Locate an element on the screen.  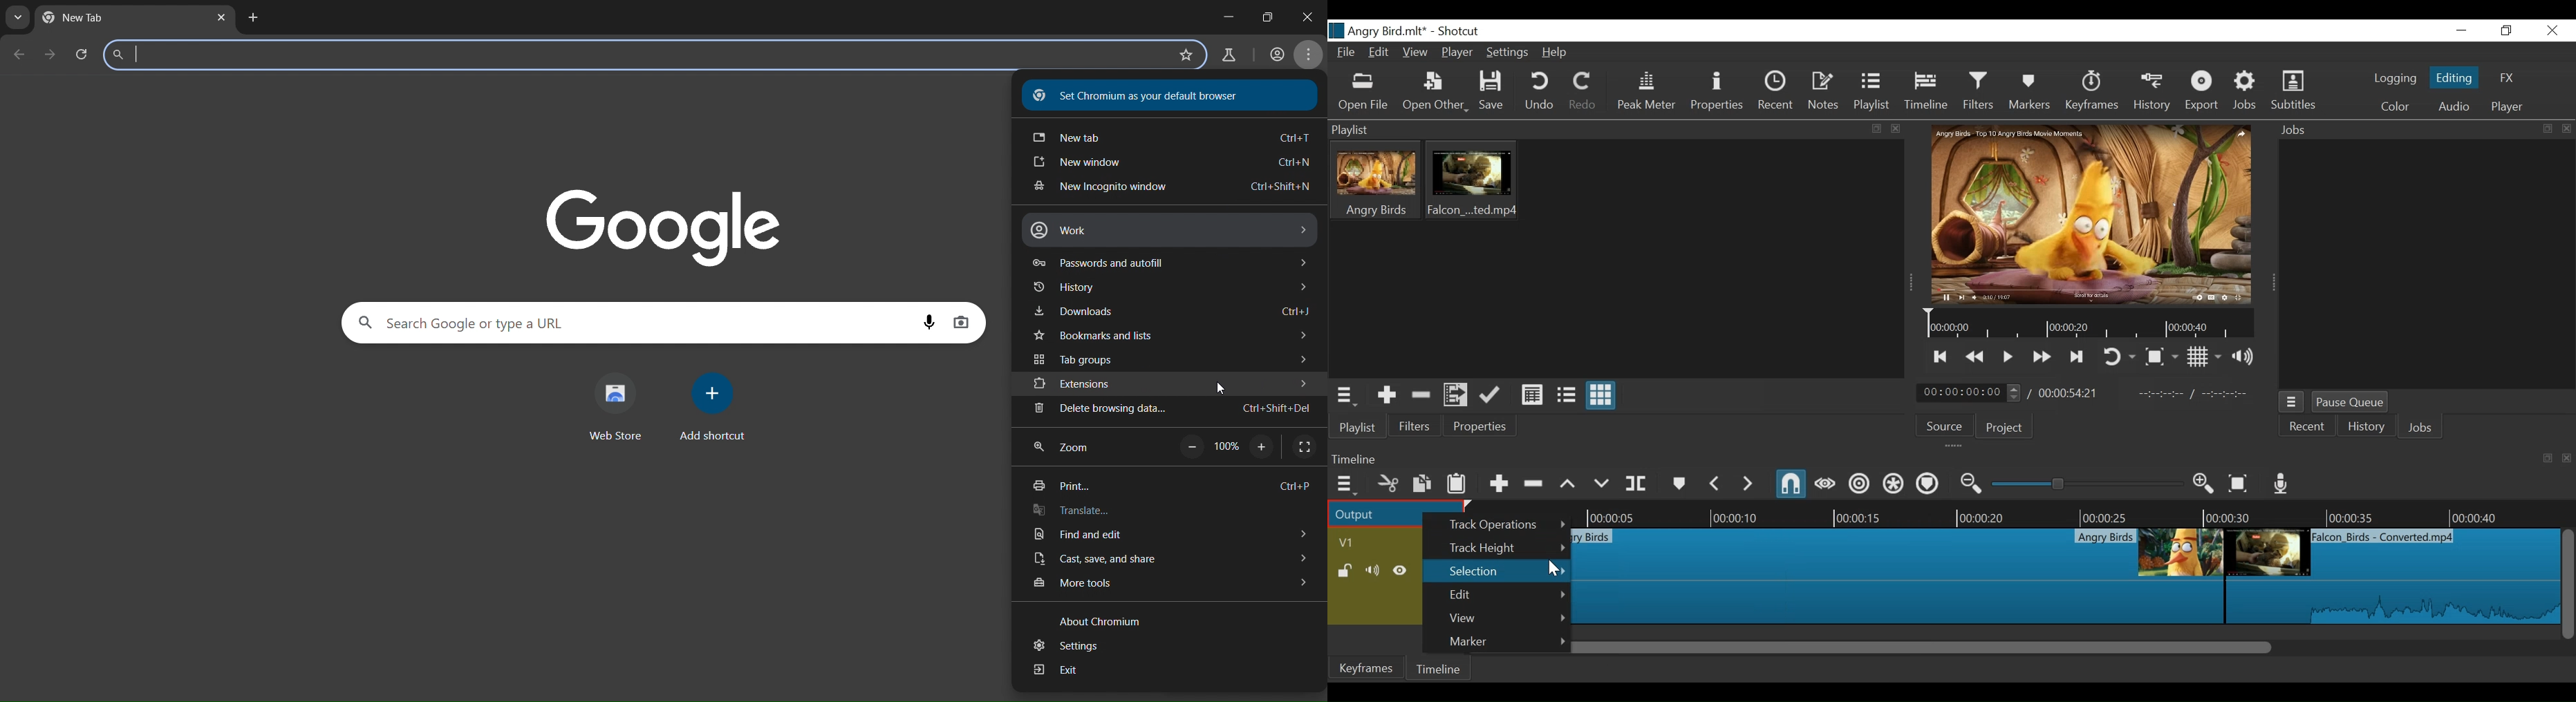
History is located at coordinates (2368, 426).